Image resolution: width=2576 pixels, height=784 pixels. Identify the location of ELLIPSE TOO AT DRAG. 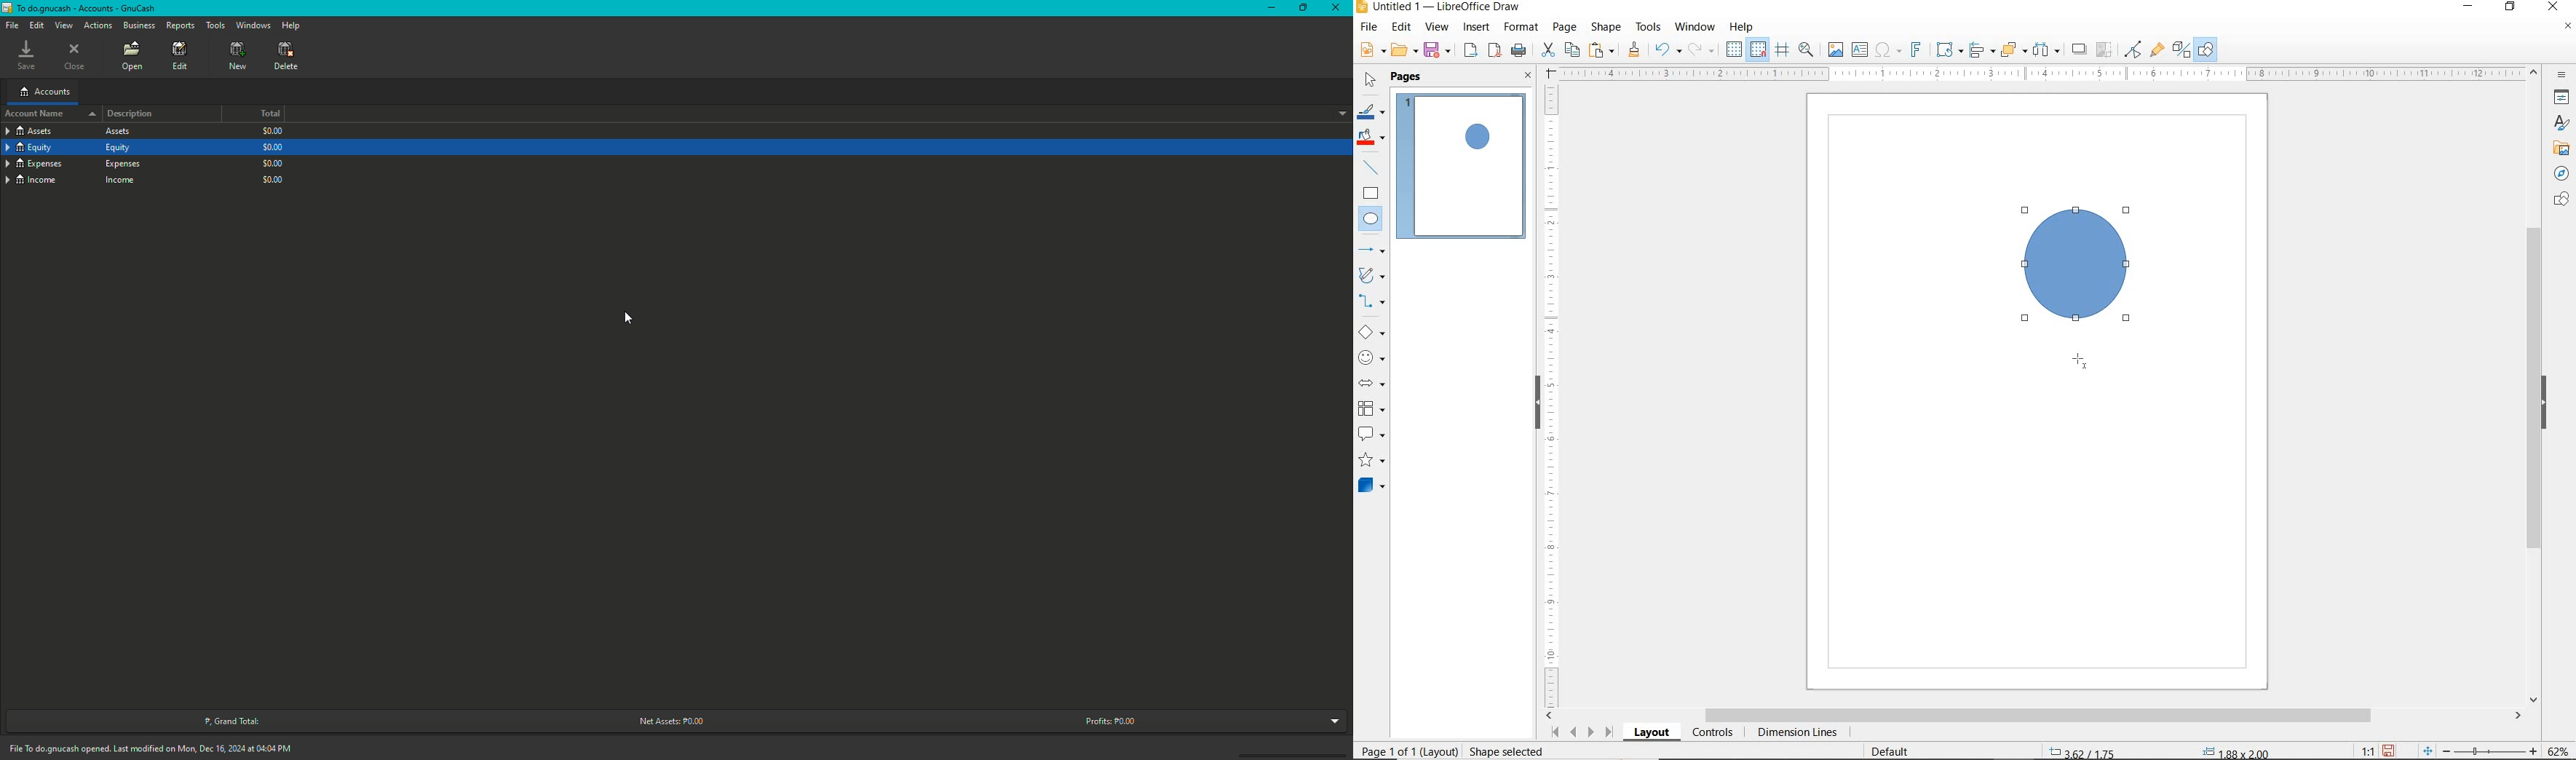
(2125, 212).